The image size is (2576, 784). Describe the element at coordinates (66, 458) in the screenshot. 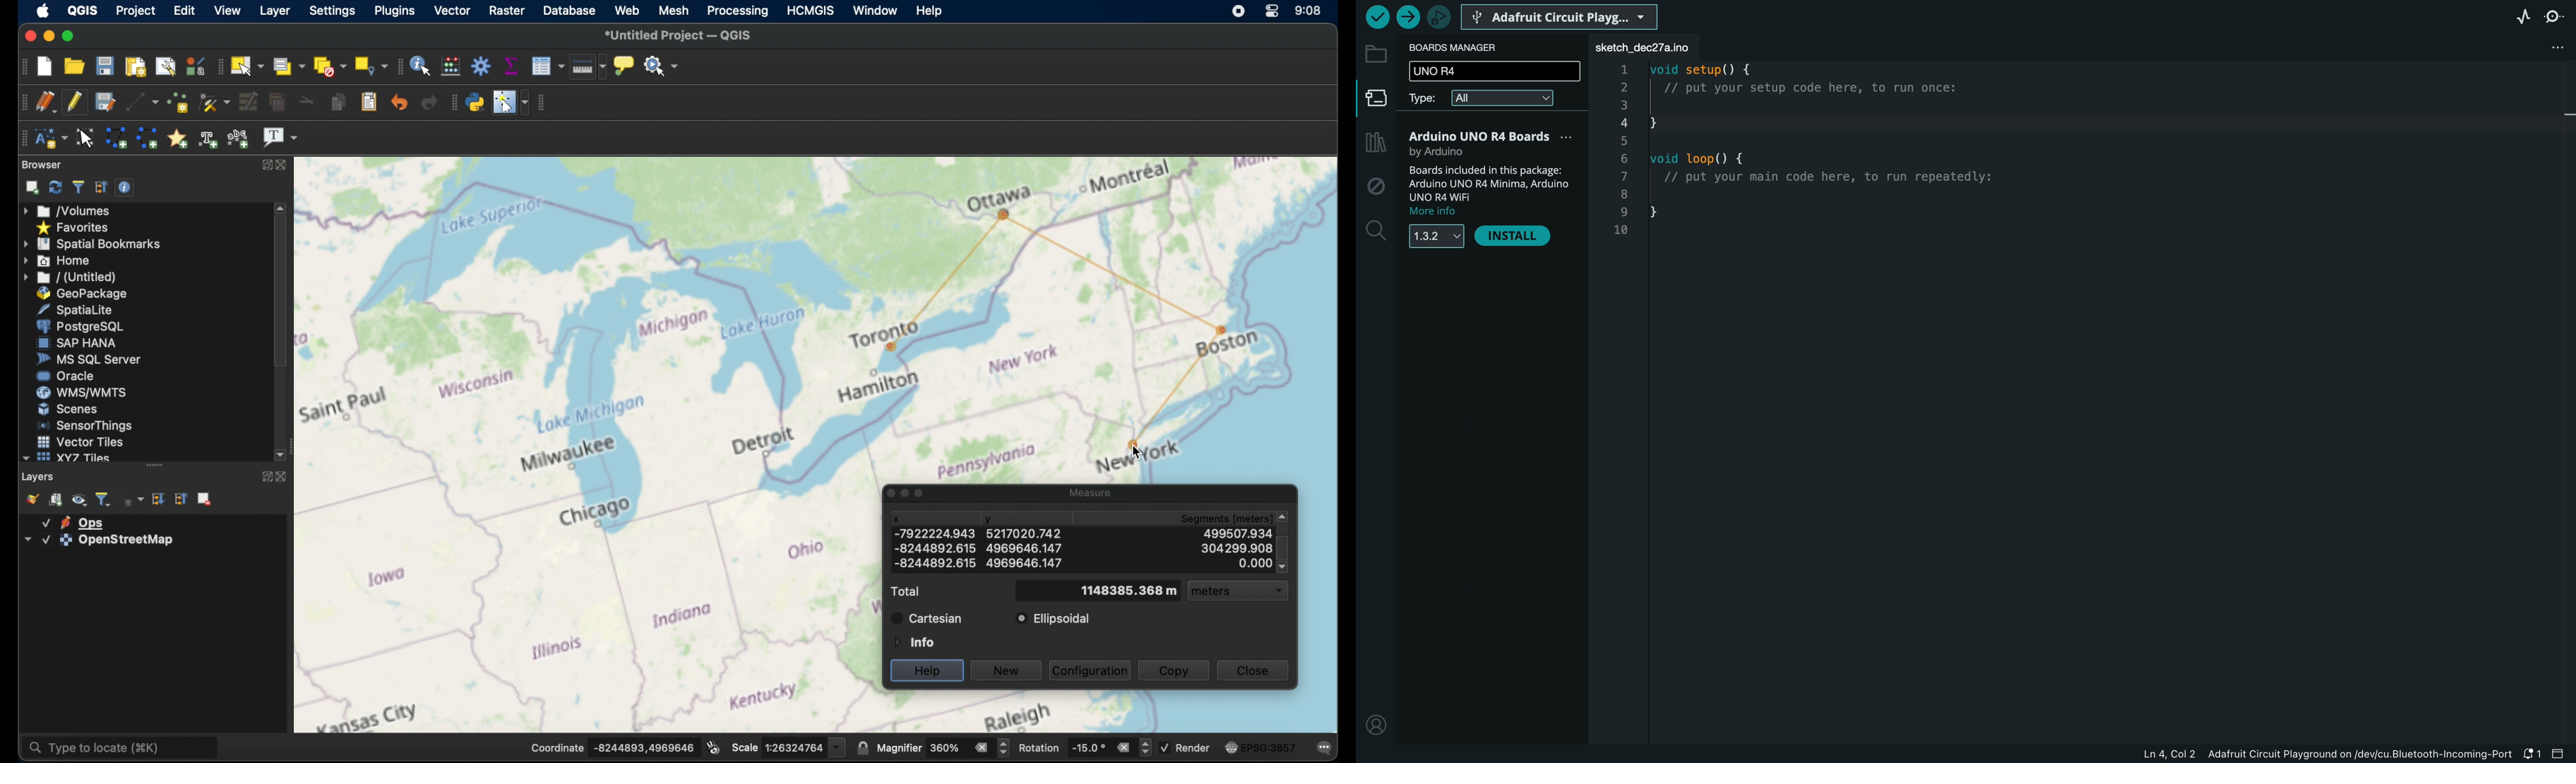

I see `xyzzy tiles` at that location.